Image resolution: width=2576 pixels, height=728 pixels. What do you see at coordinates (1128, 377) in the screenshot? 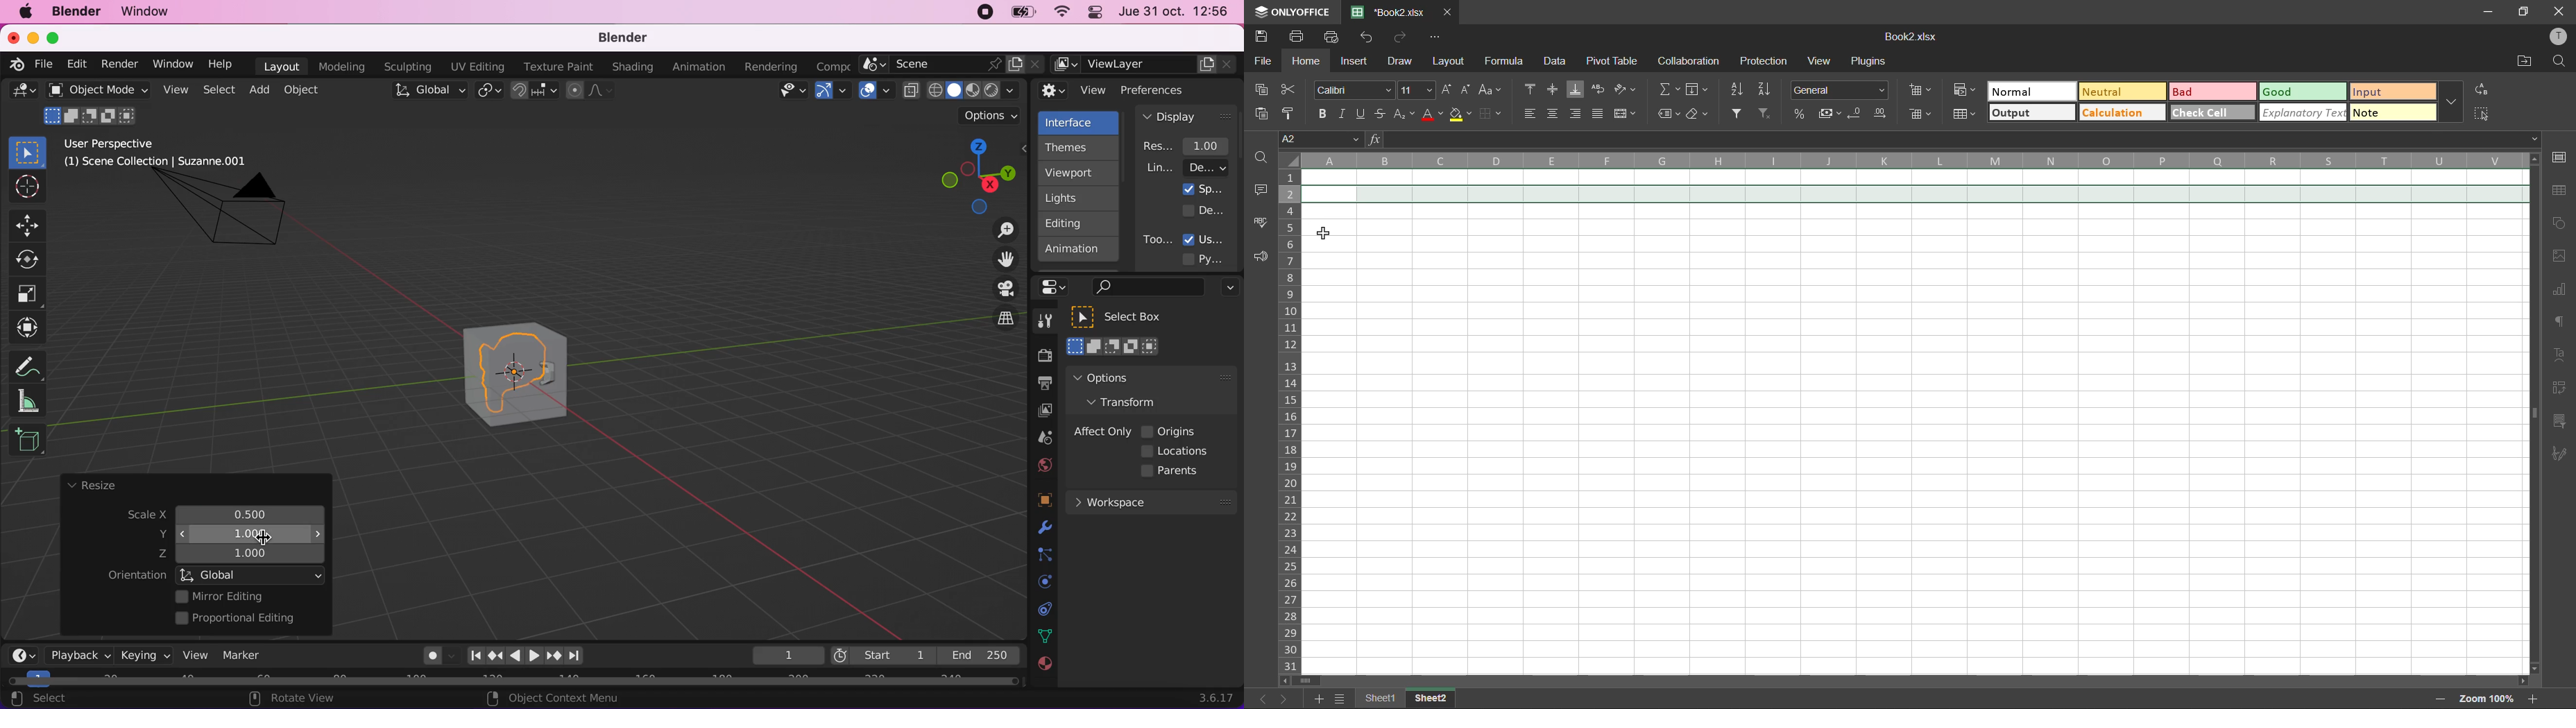
I see `options` at bounding box center [1128, 377].